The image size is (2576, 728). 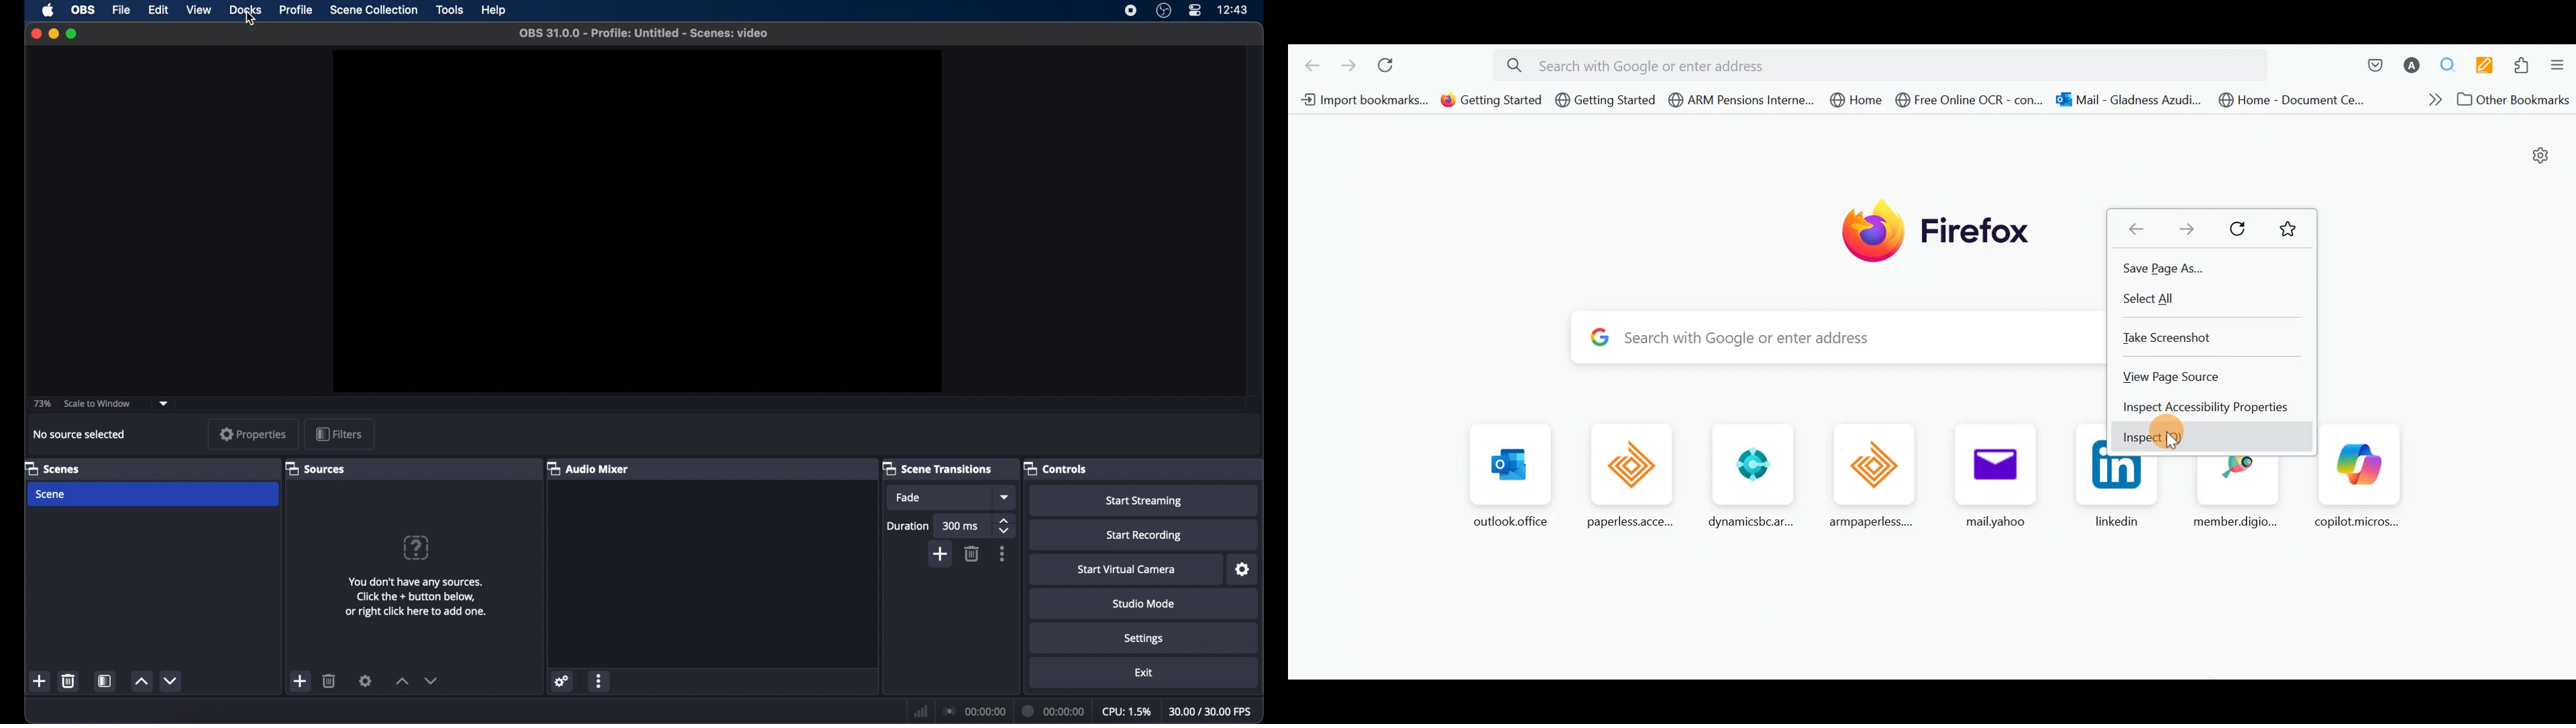 What do you see at coordinates (1824, 339) in the screenshot?
I see `Search bar` at bounding box center [1824, 339].